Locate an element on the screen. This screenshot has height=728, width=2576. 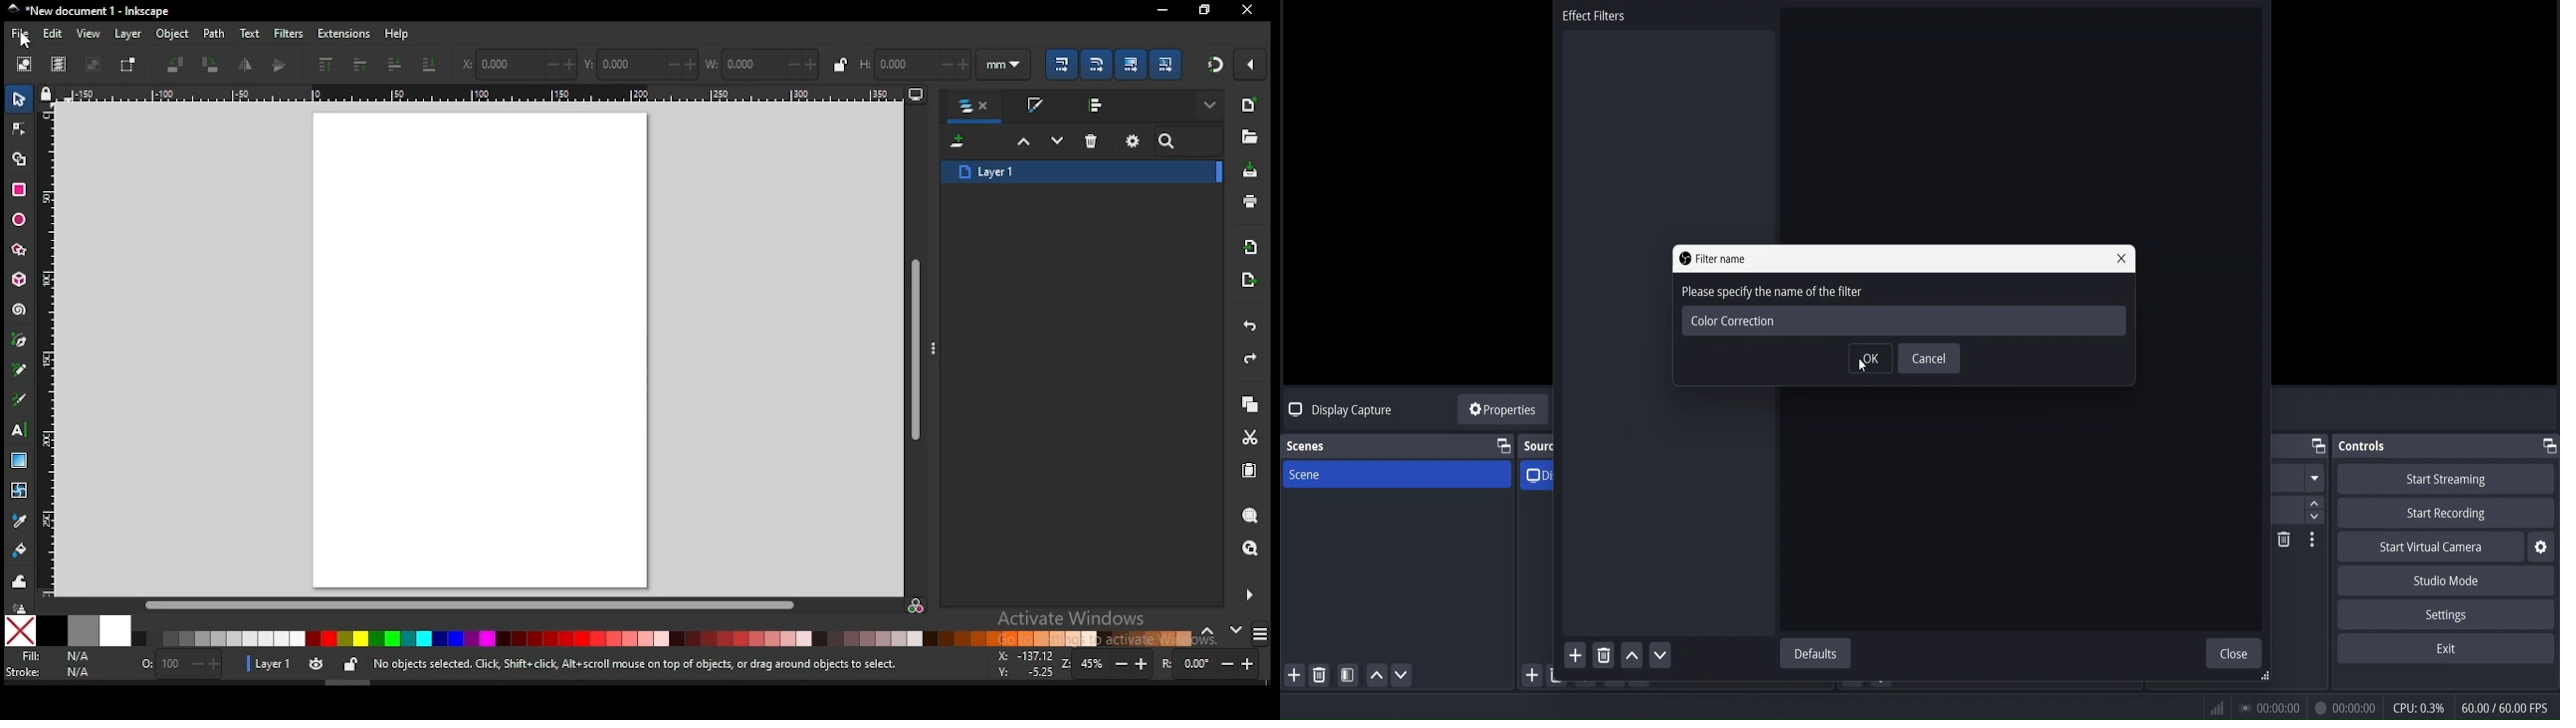
start recording is located at coordinates (2449, 514).